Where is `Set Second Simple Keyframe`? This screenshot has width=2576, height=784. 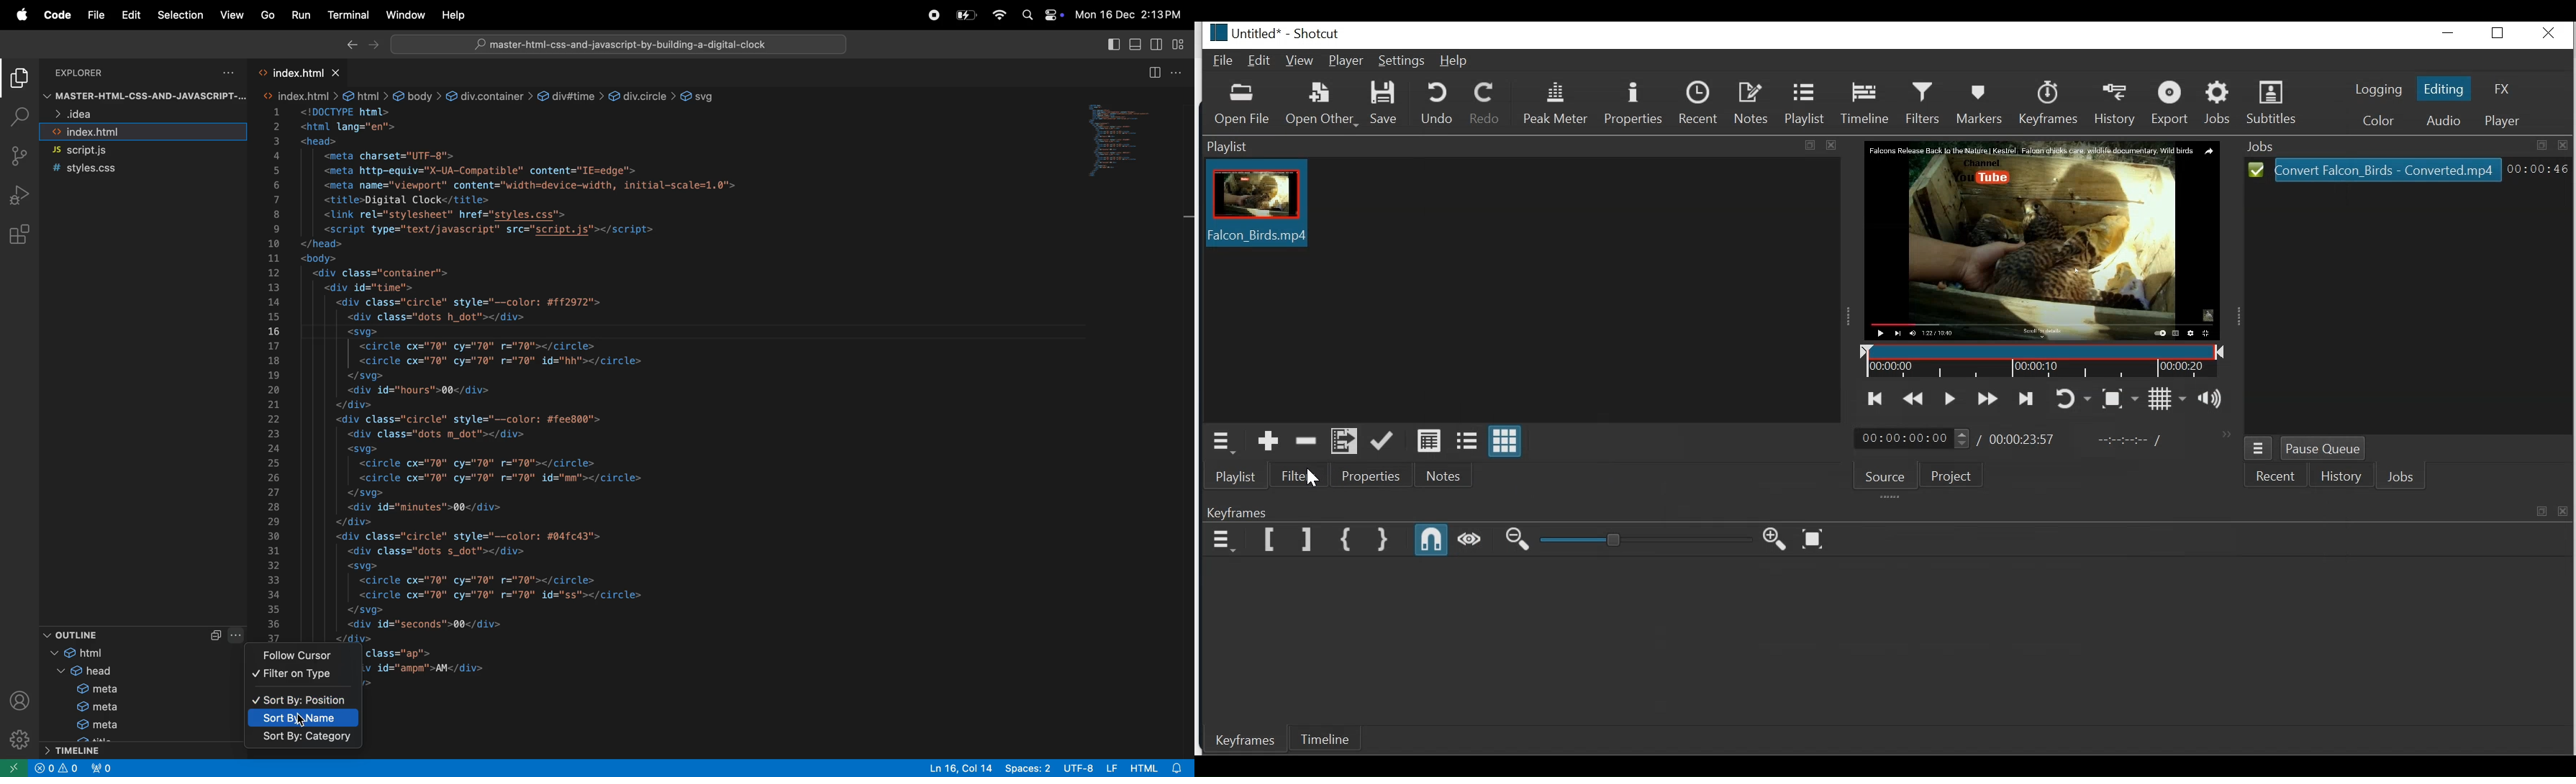 Set Second Simple Keyframe is located at coordinates (1383, 540).